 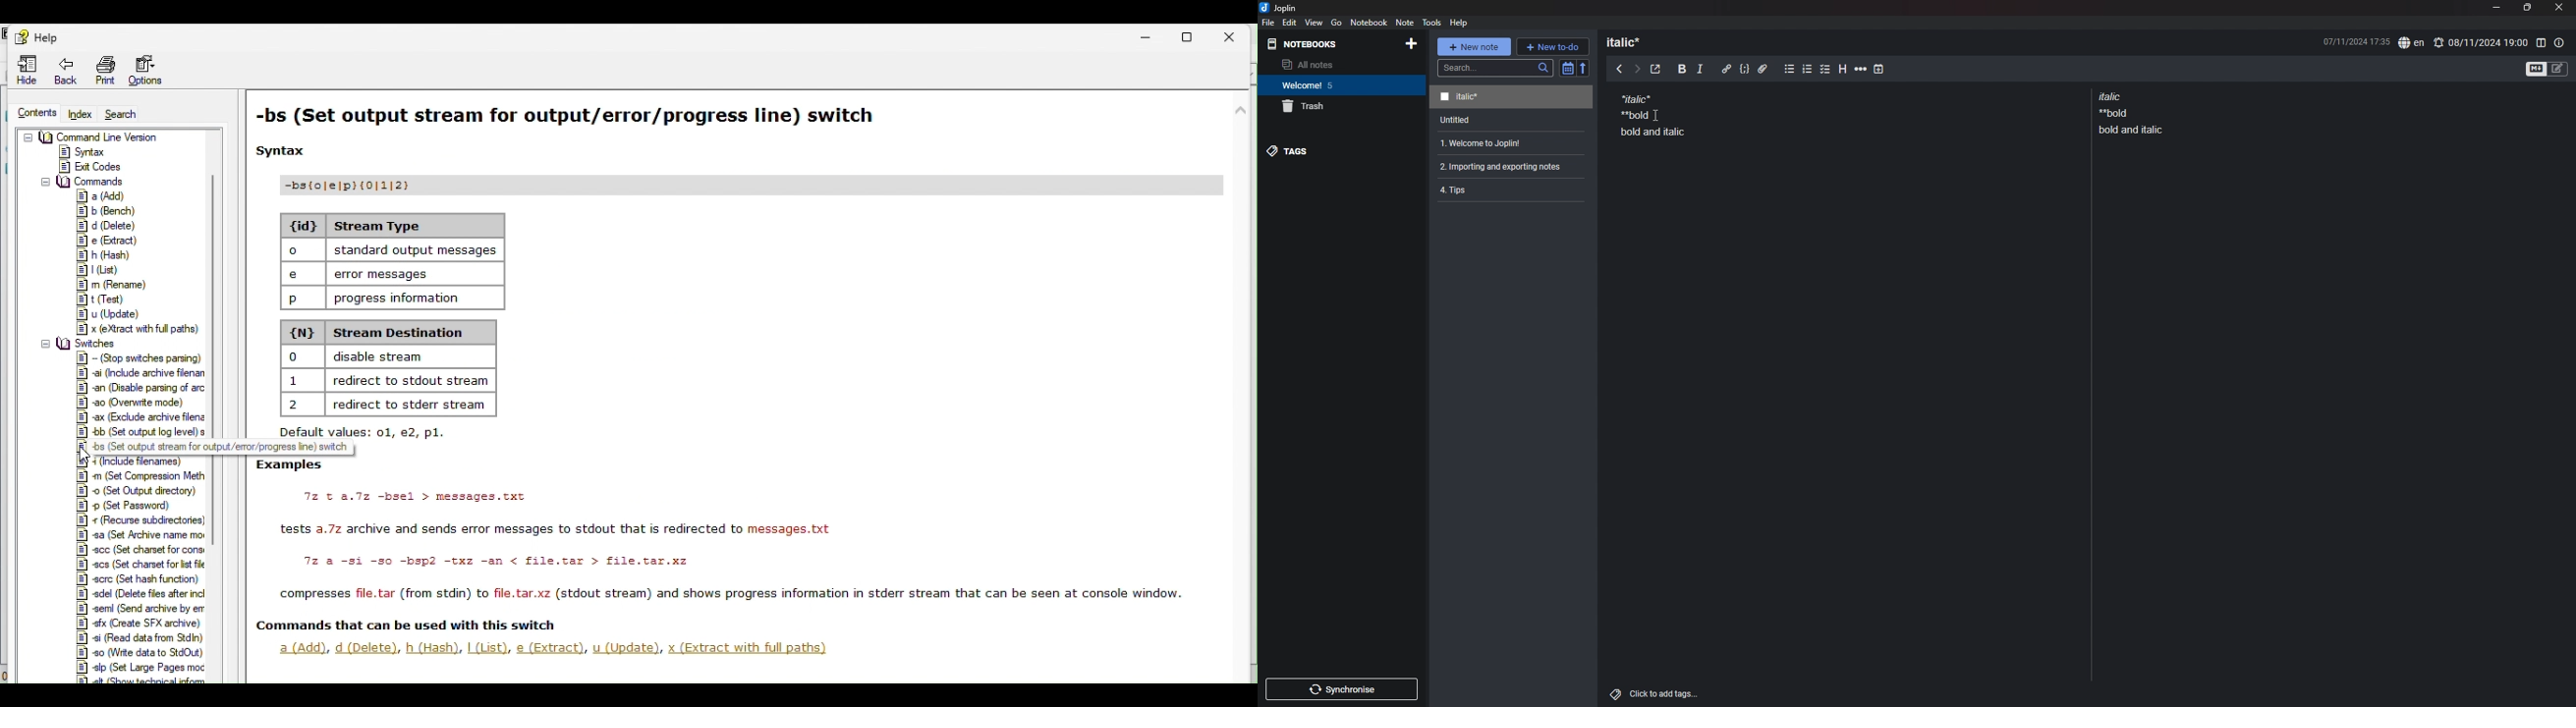 I want to click on reverse sort order, so click(x=1584, y=67).